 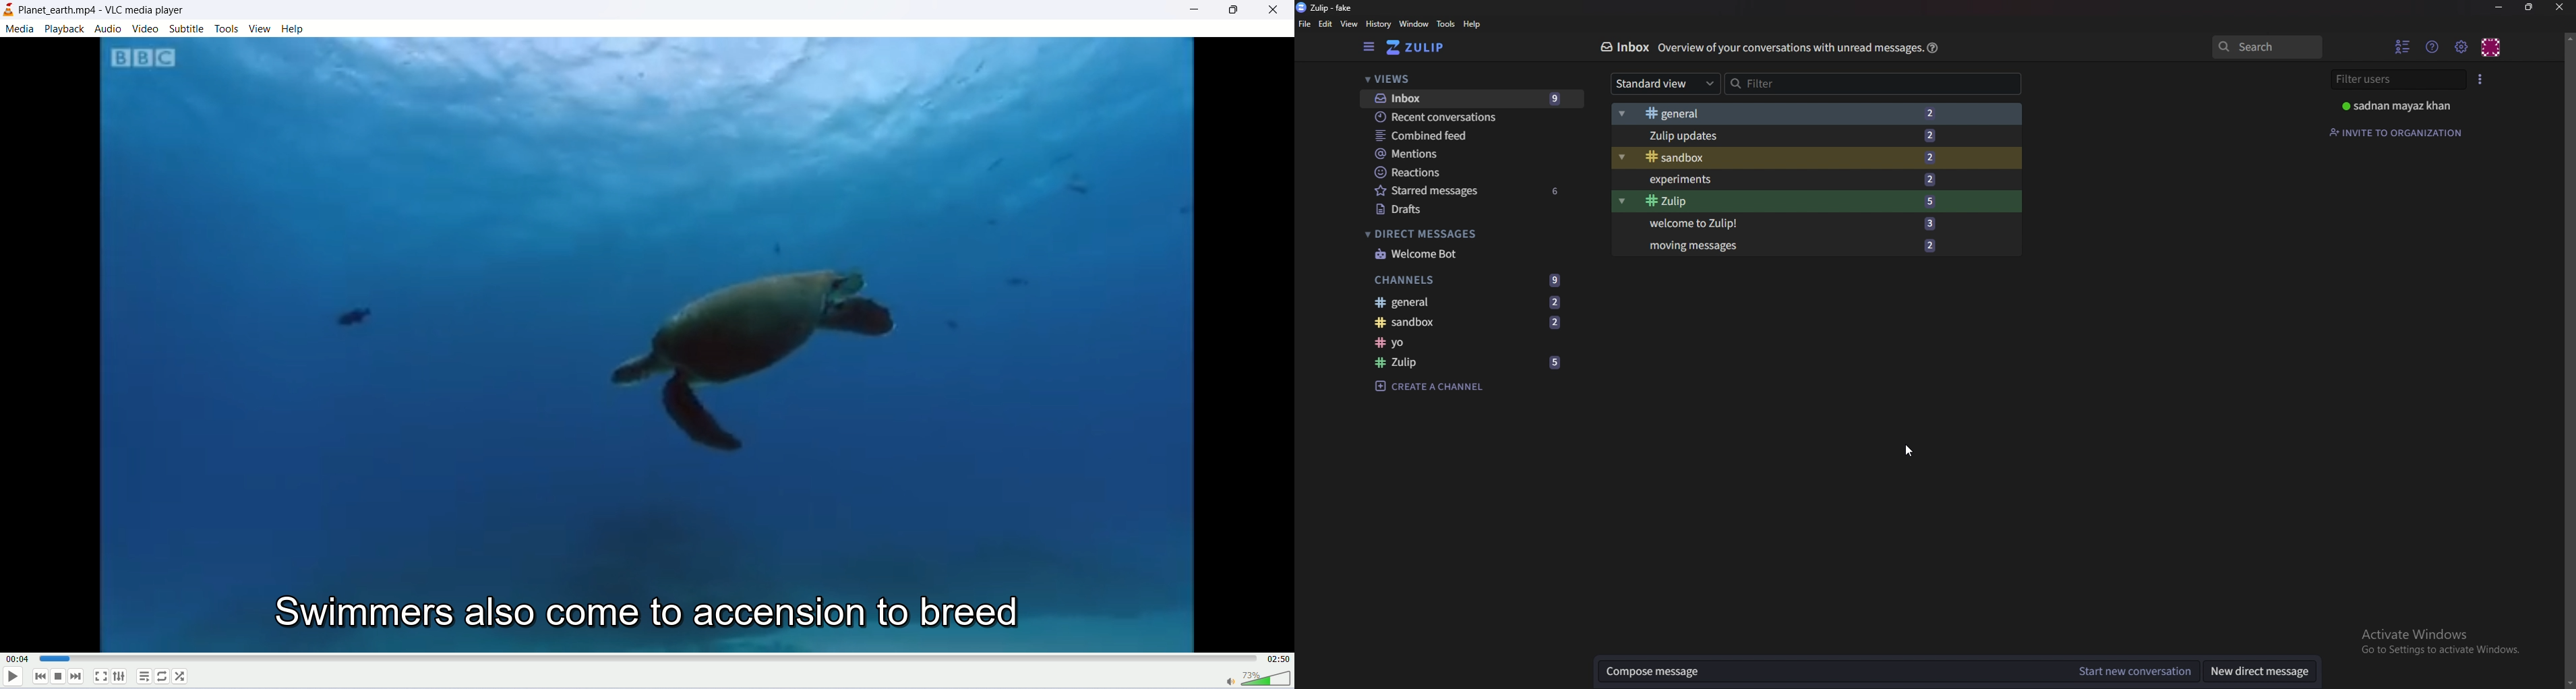 What do you see at coordinates (59, 679) in the screenshot?
I see `stop` at bounding box center [59, 679].